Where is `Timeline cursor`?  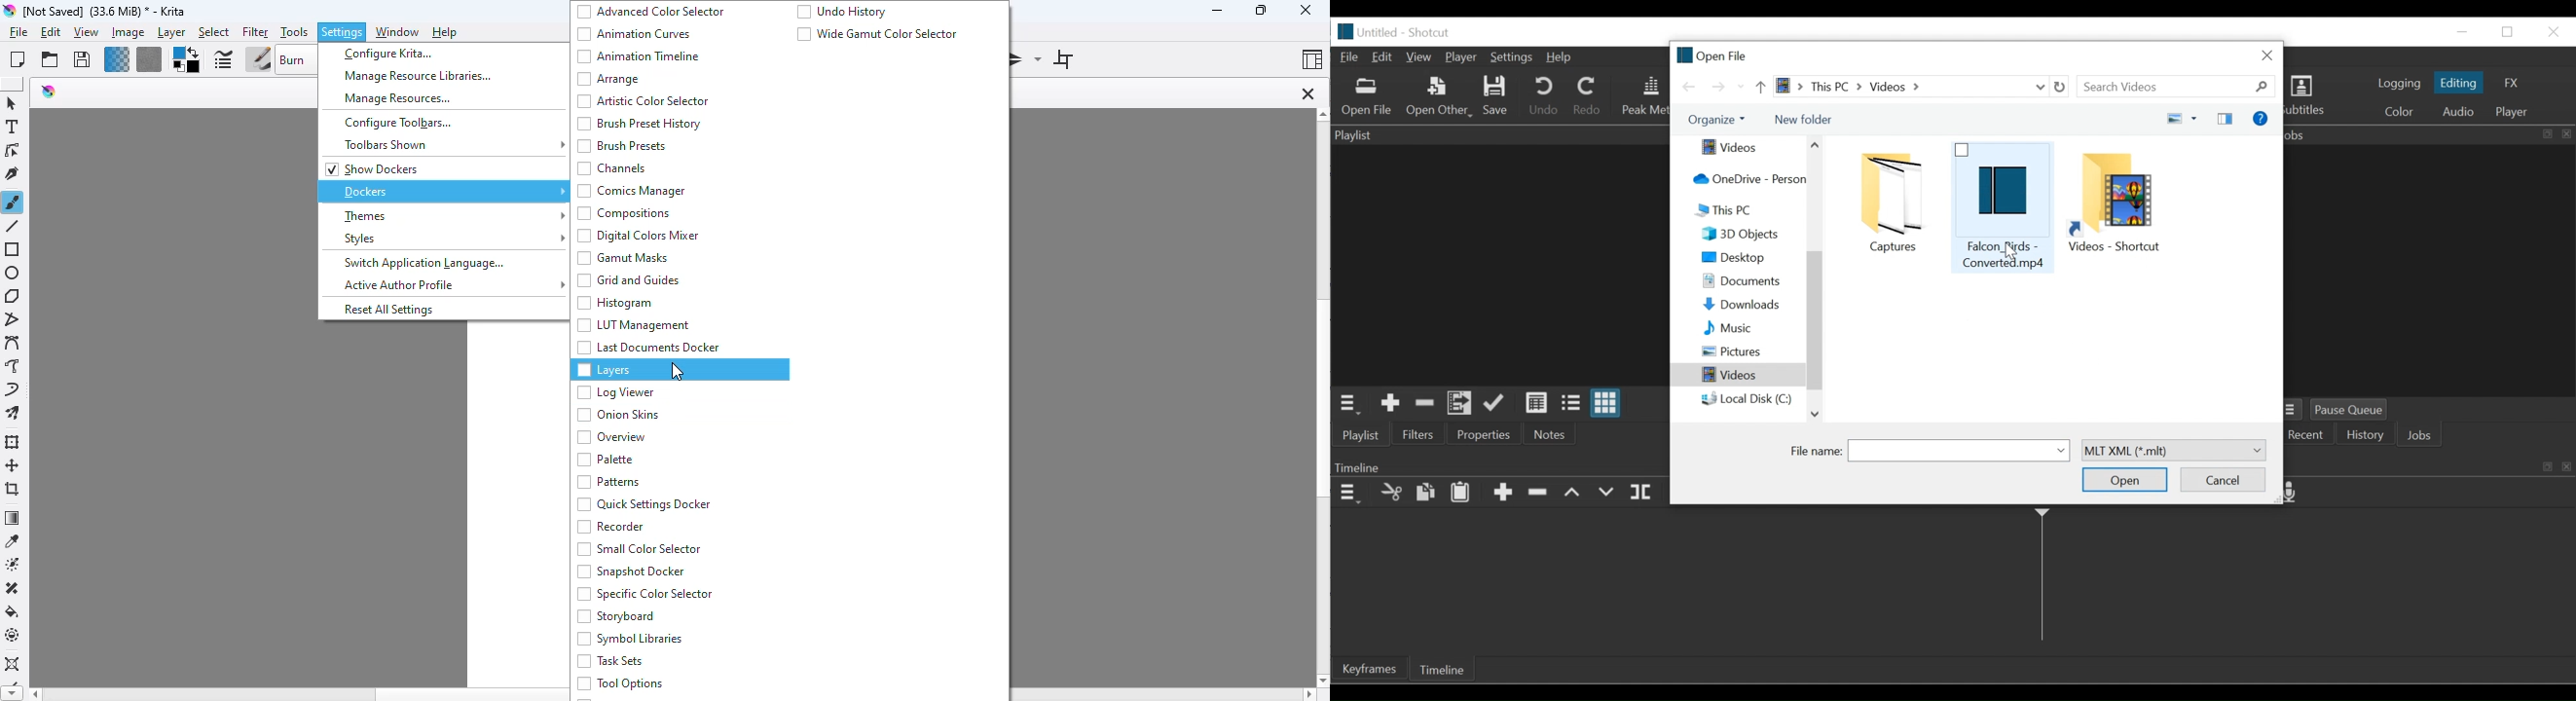 Timeline cursor is located at coordinates (2041, 579).